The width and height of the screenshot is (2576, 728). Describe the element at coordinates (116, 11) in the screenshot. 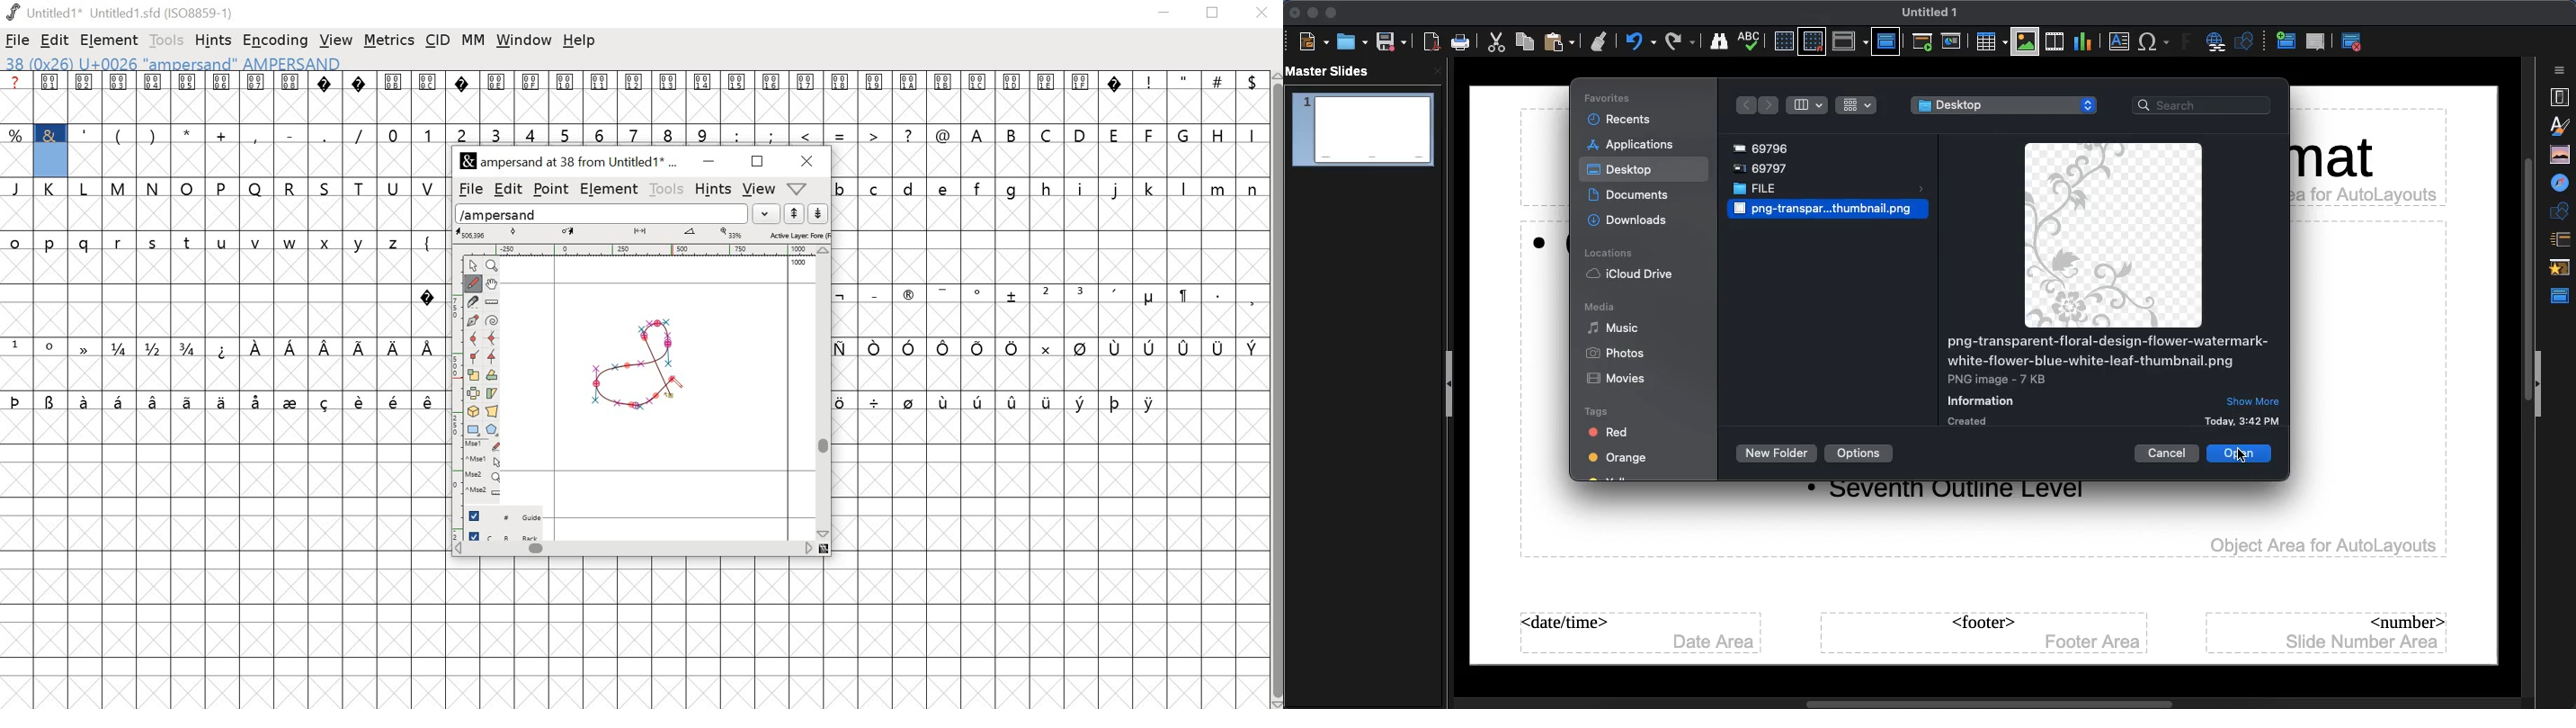

I see `Untitled 1 Untitled1.shd (ISO8859-1)` at that location.